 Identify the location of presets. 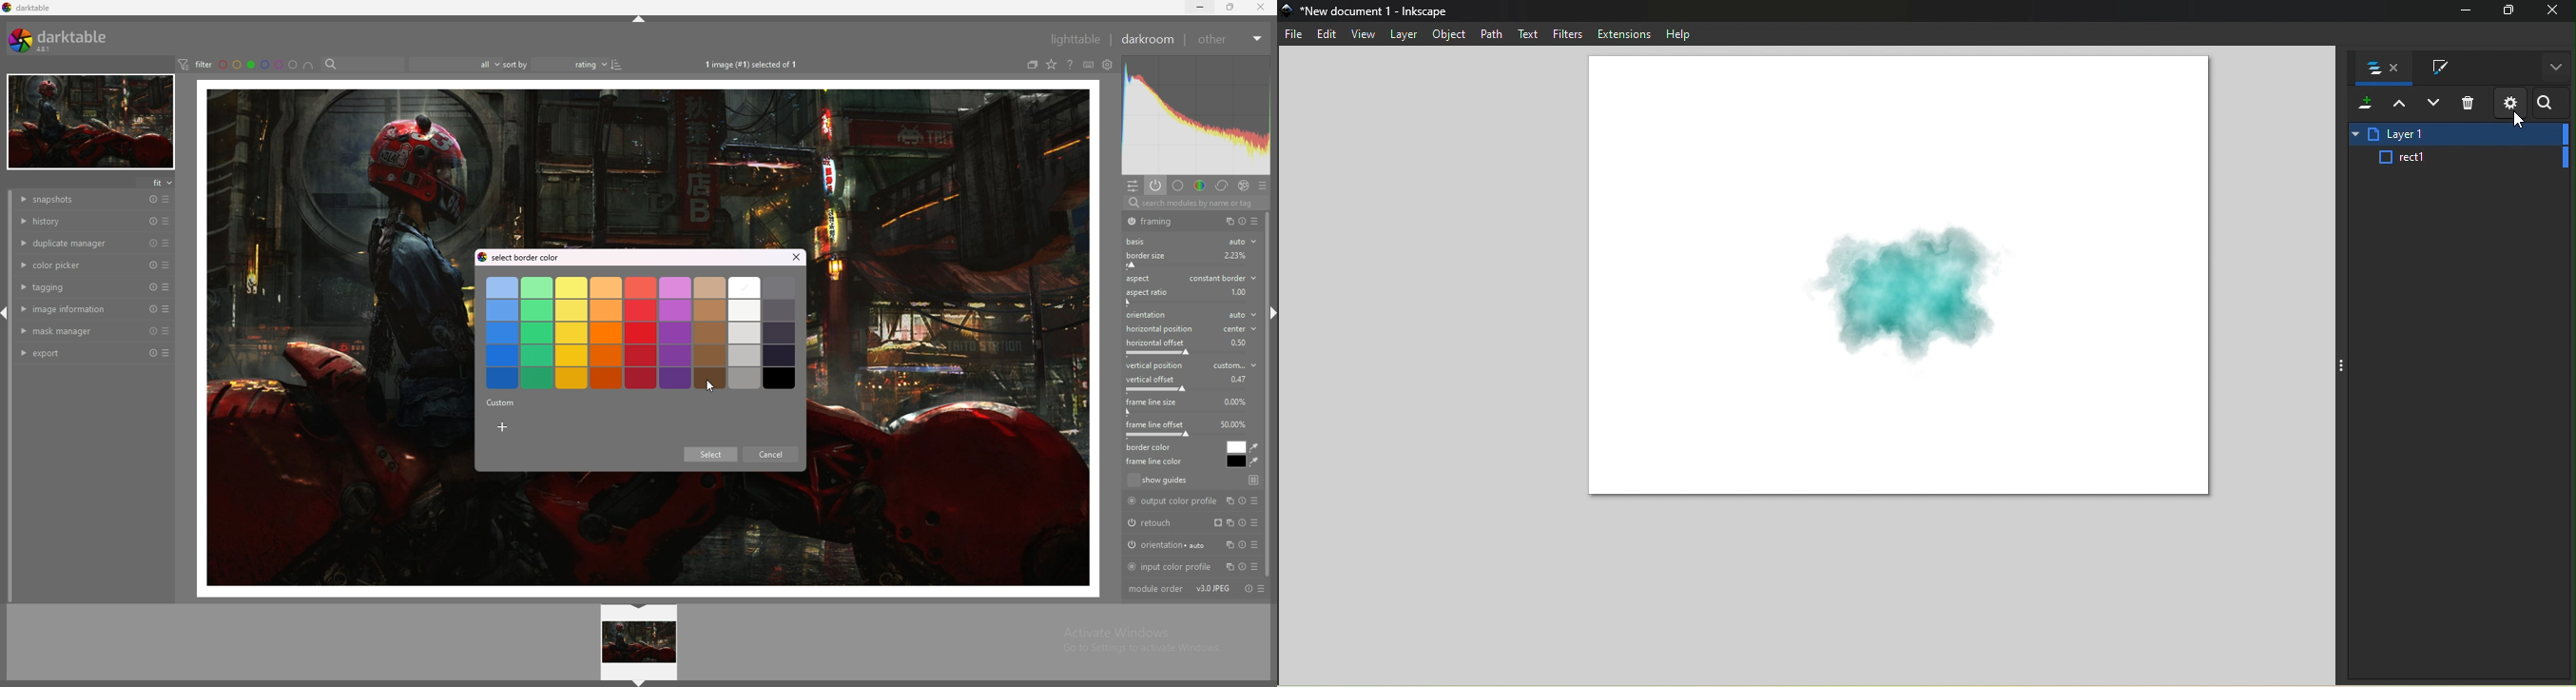
(166, 330).